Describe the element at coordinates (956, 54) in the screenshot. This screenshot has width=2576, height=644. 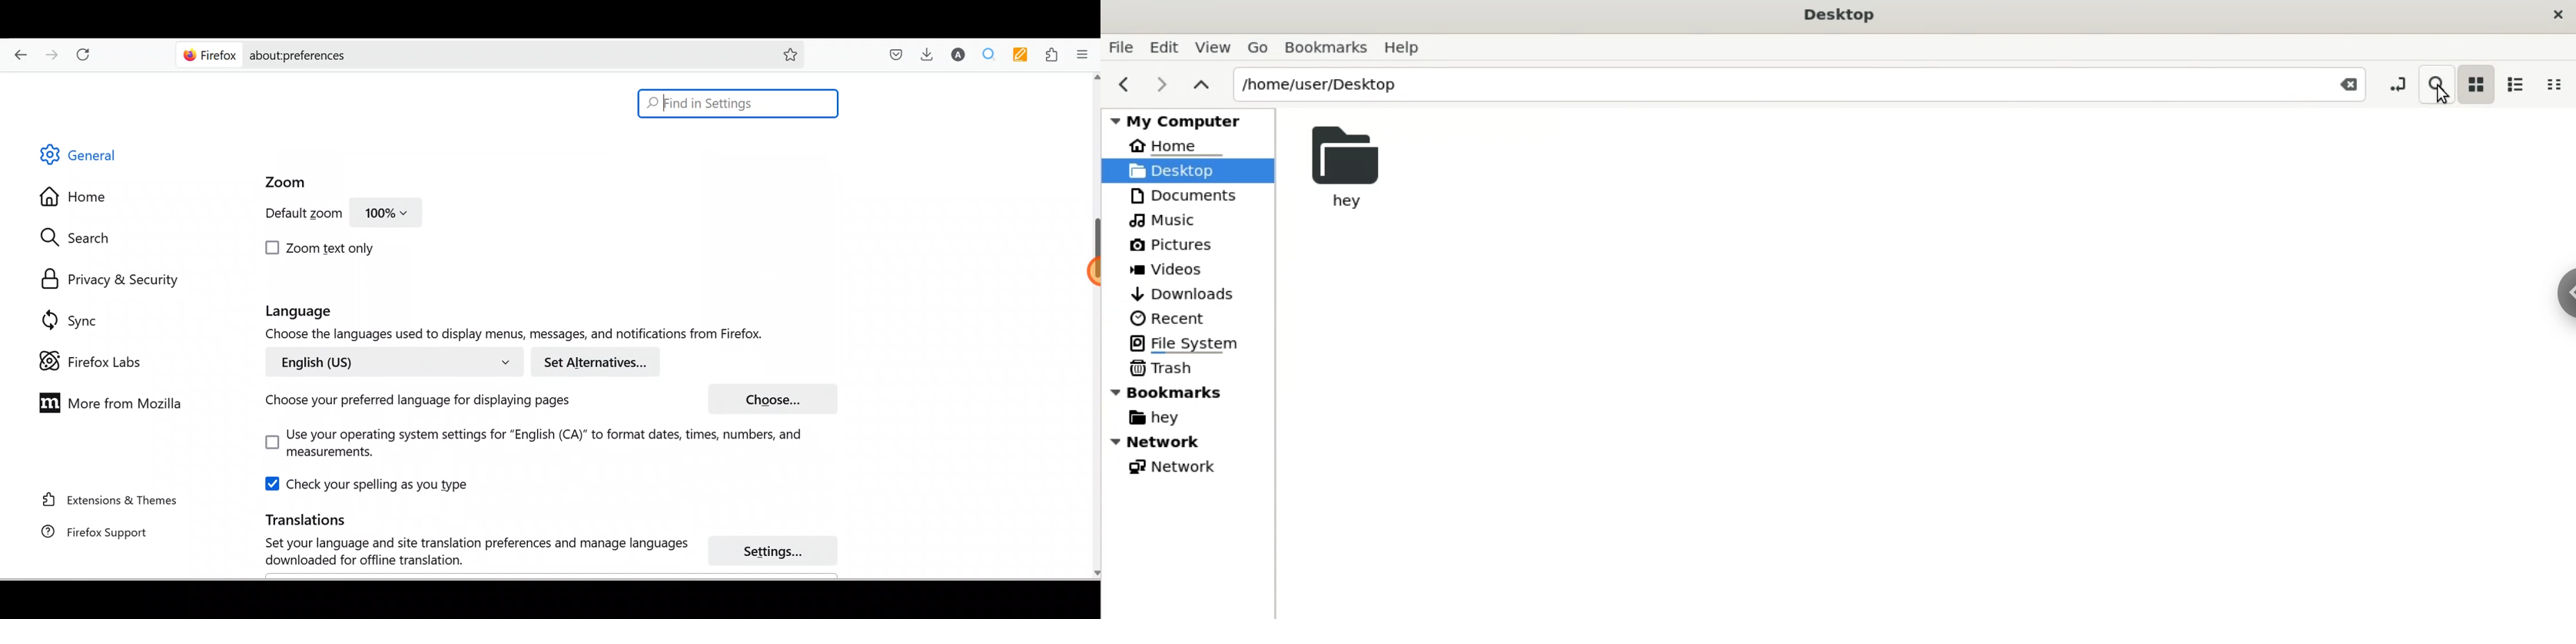
I see `Account` at that location.